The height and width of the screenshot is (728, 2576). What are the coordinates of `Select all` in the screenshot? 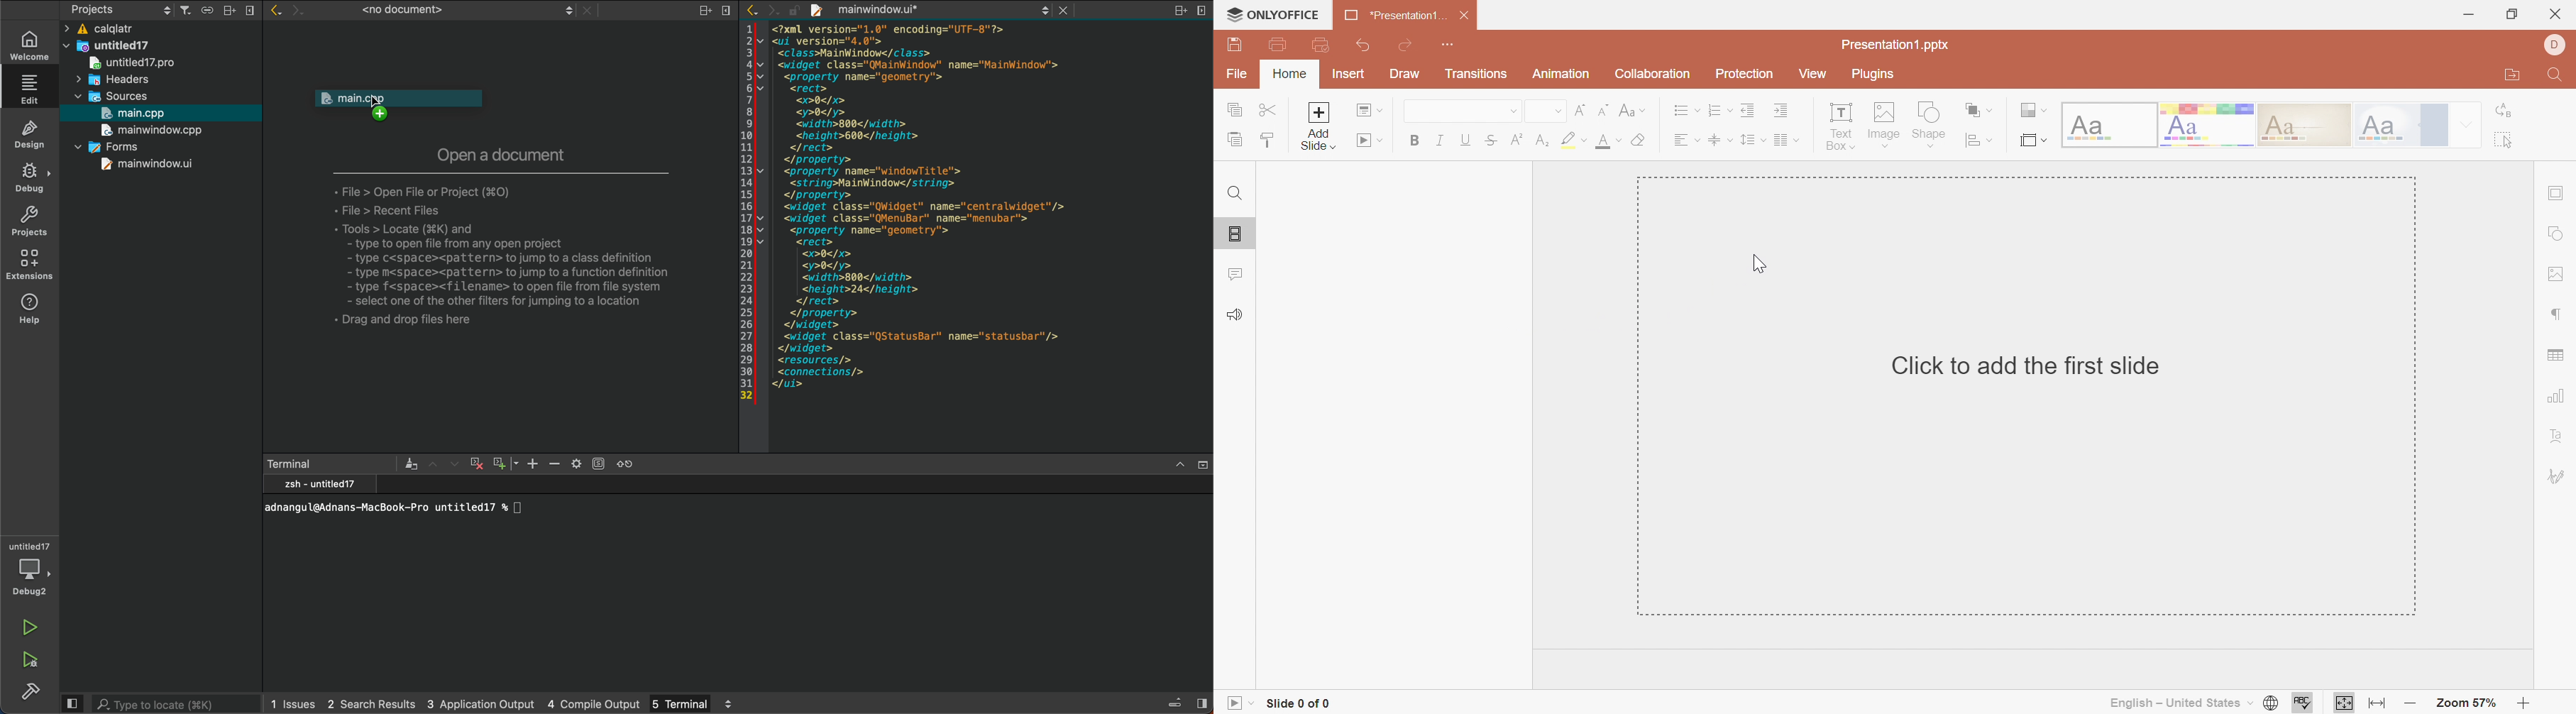 It's located at (2503, 140).